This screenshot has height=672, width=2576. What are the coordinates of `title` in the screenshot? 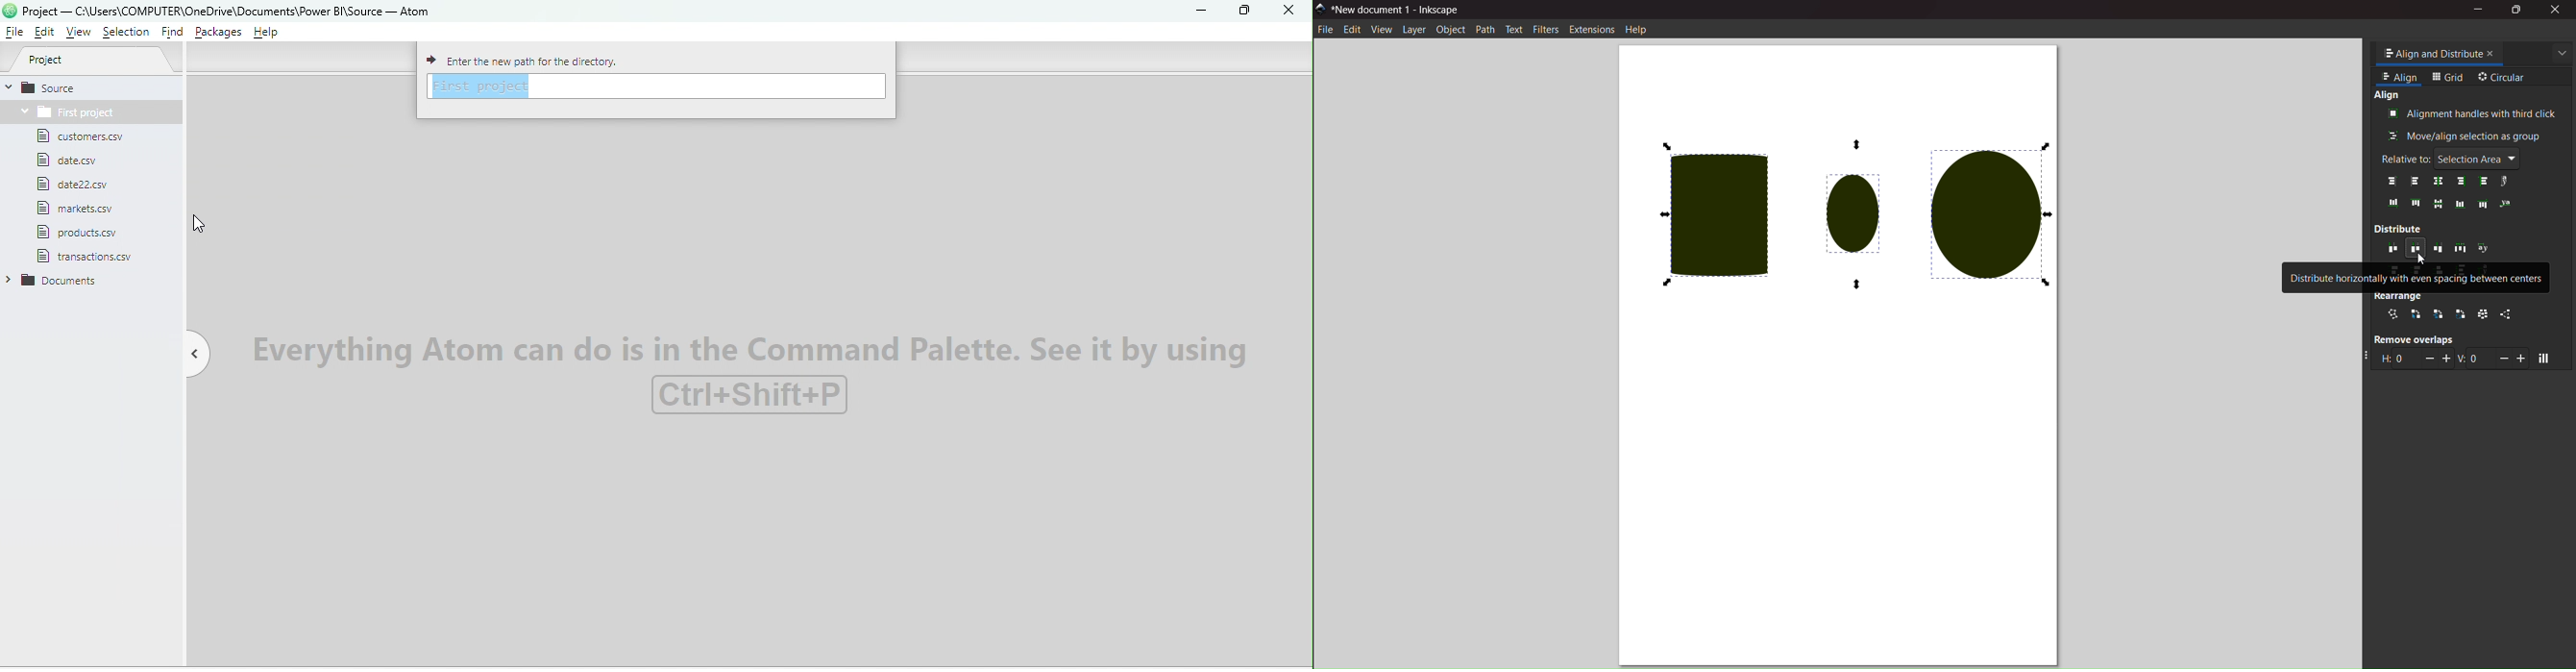 It's located at (1399, 9).